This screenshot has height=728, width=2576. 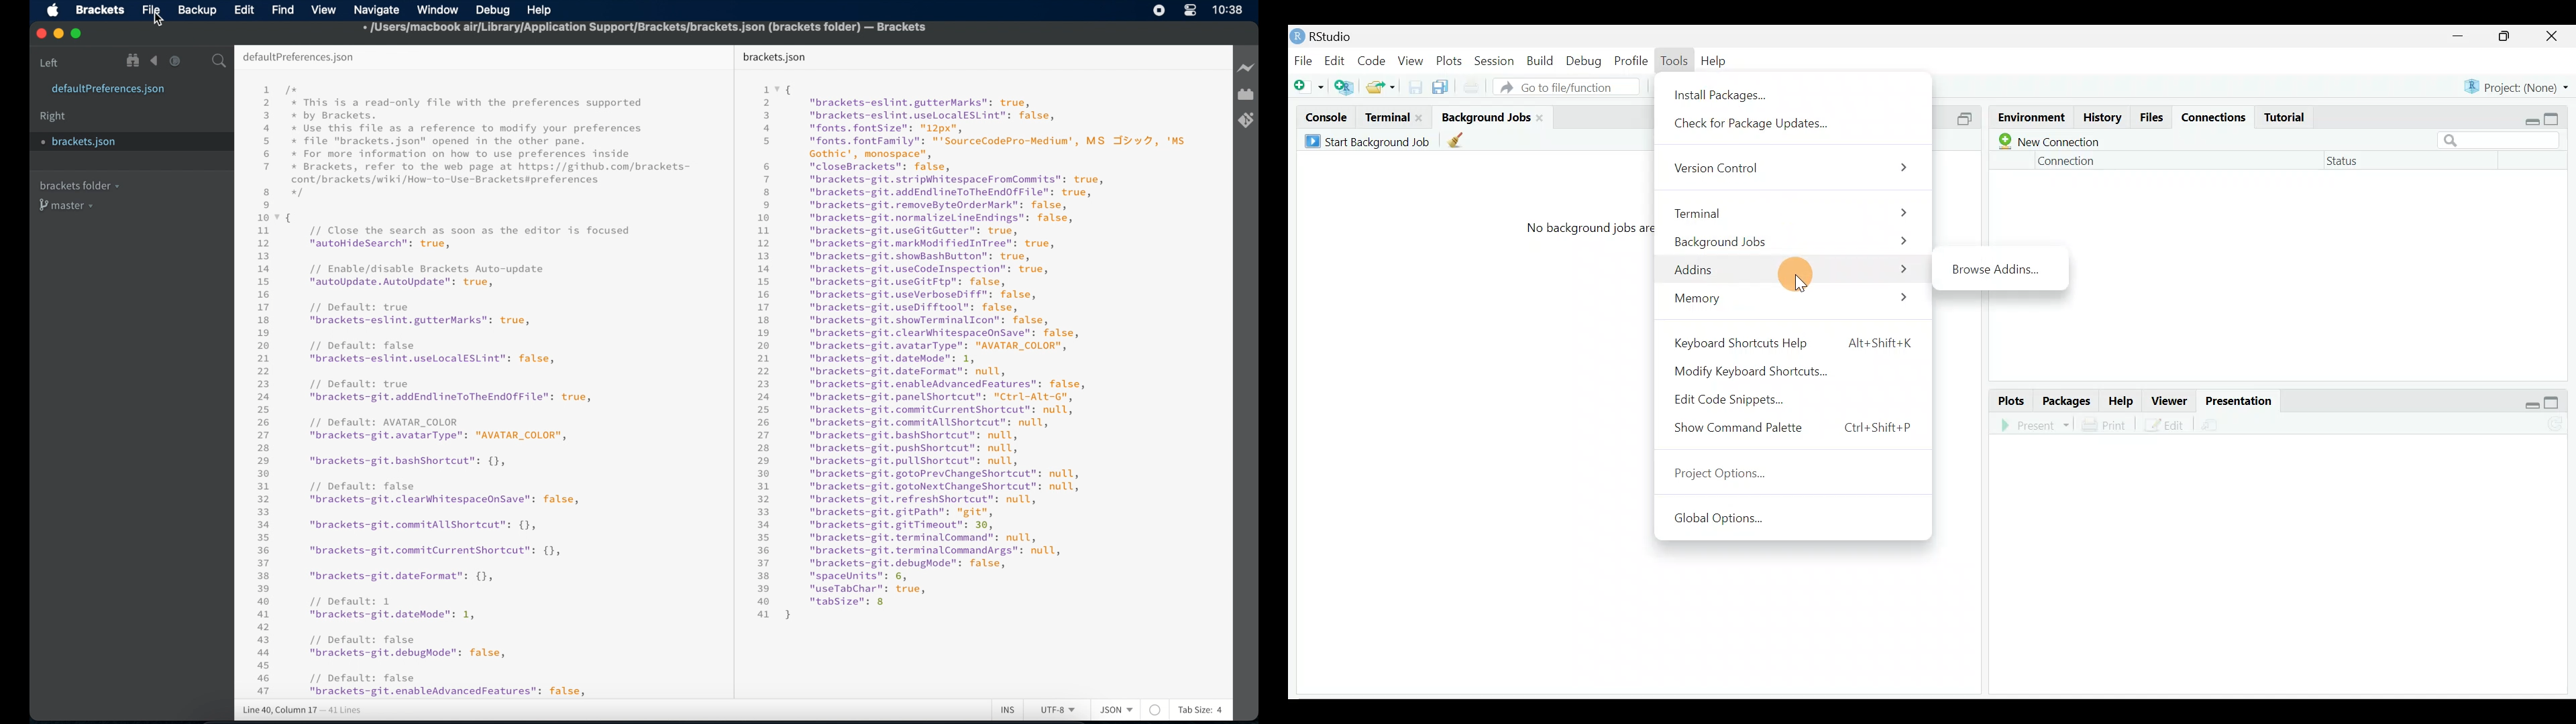 What do you see at coordinates (1795, 239) in the screenshot?
I see `Background Jobs >` at bounding box center [1795, 239].